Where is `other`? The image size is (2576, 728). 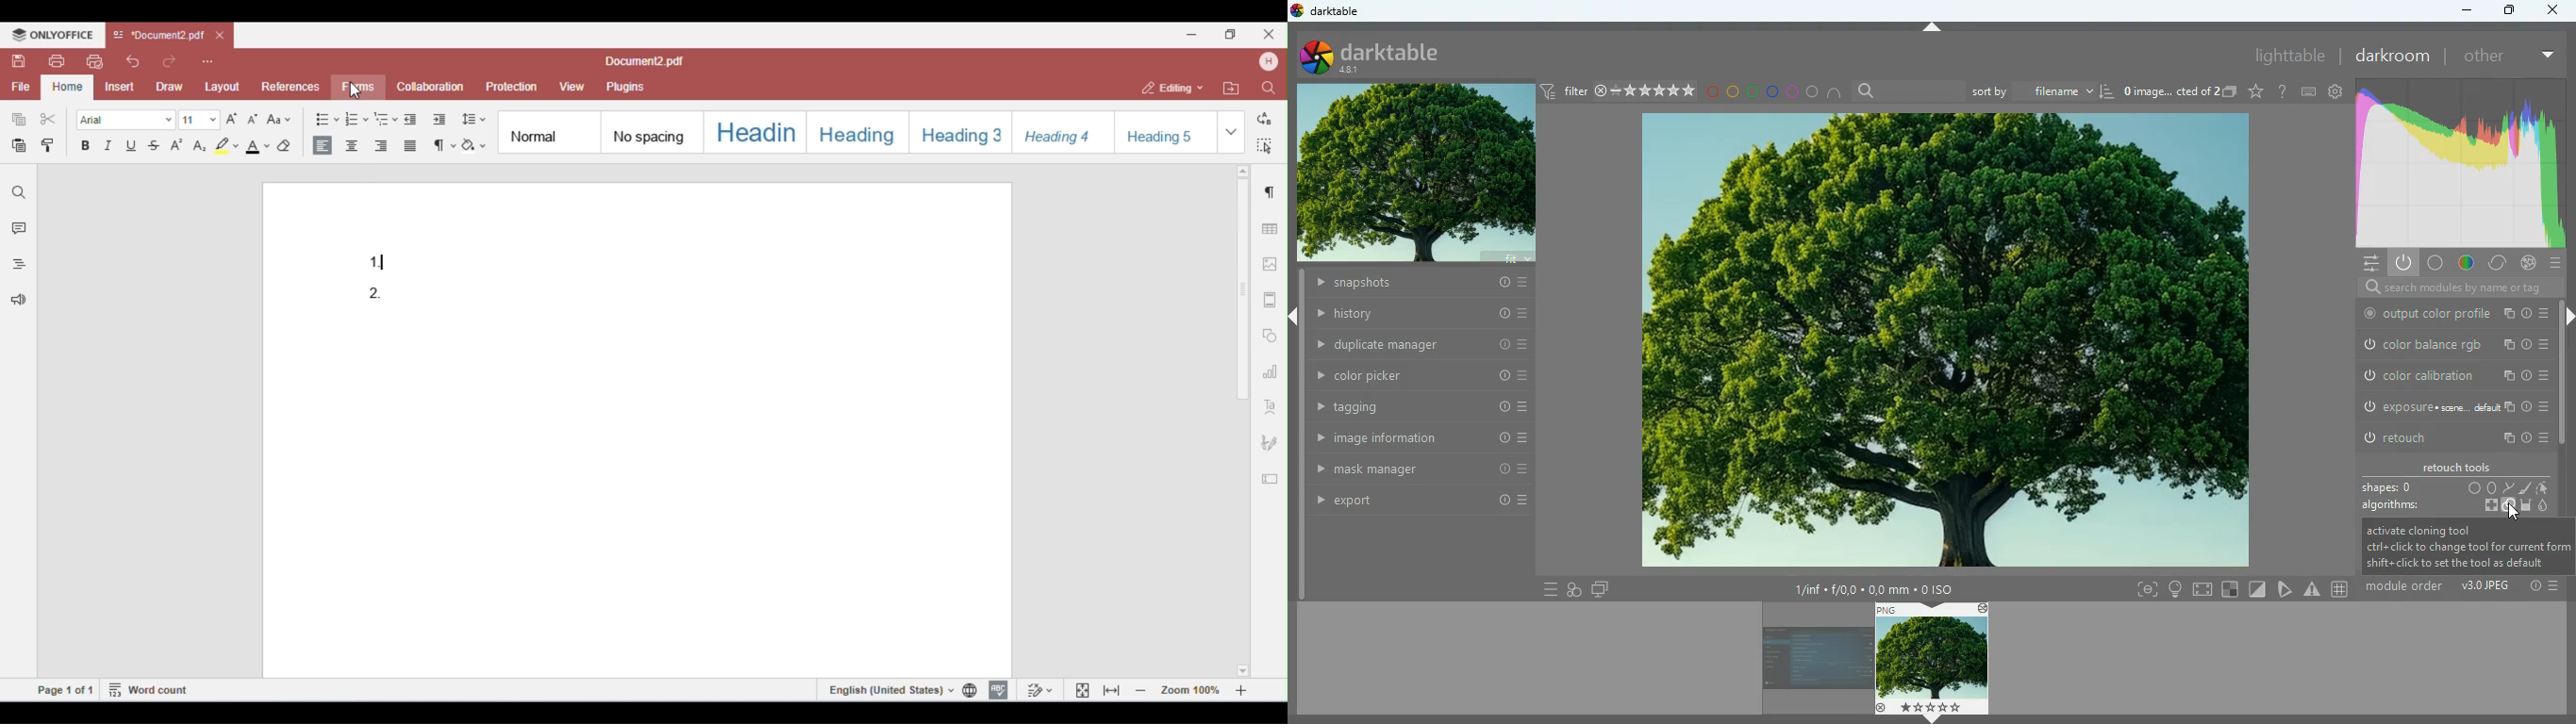 other is located at coordinates (2483, 56).